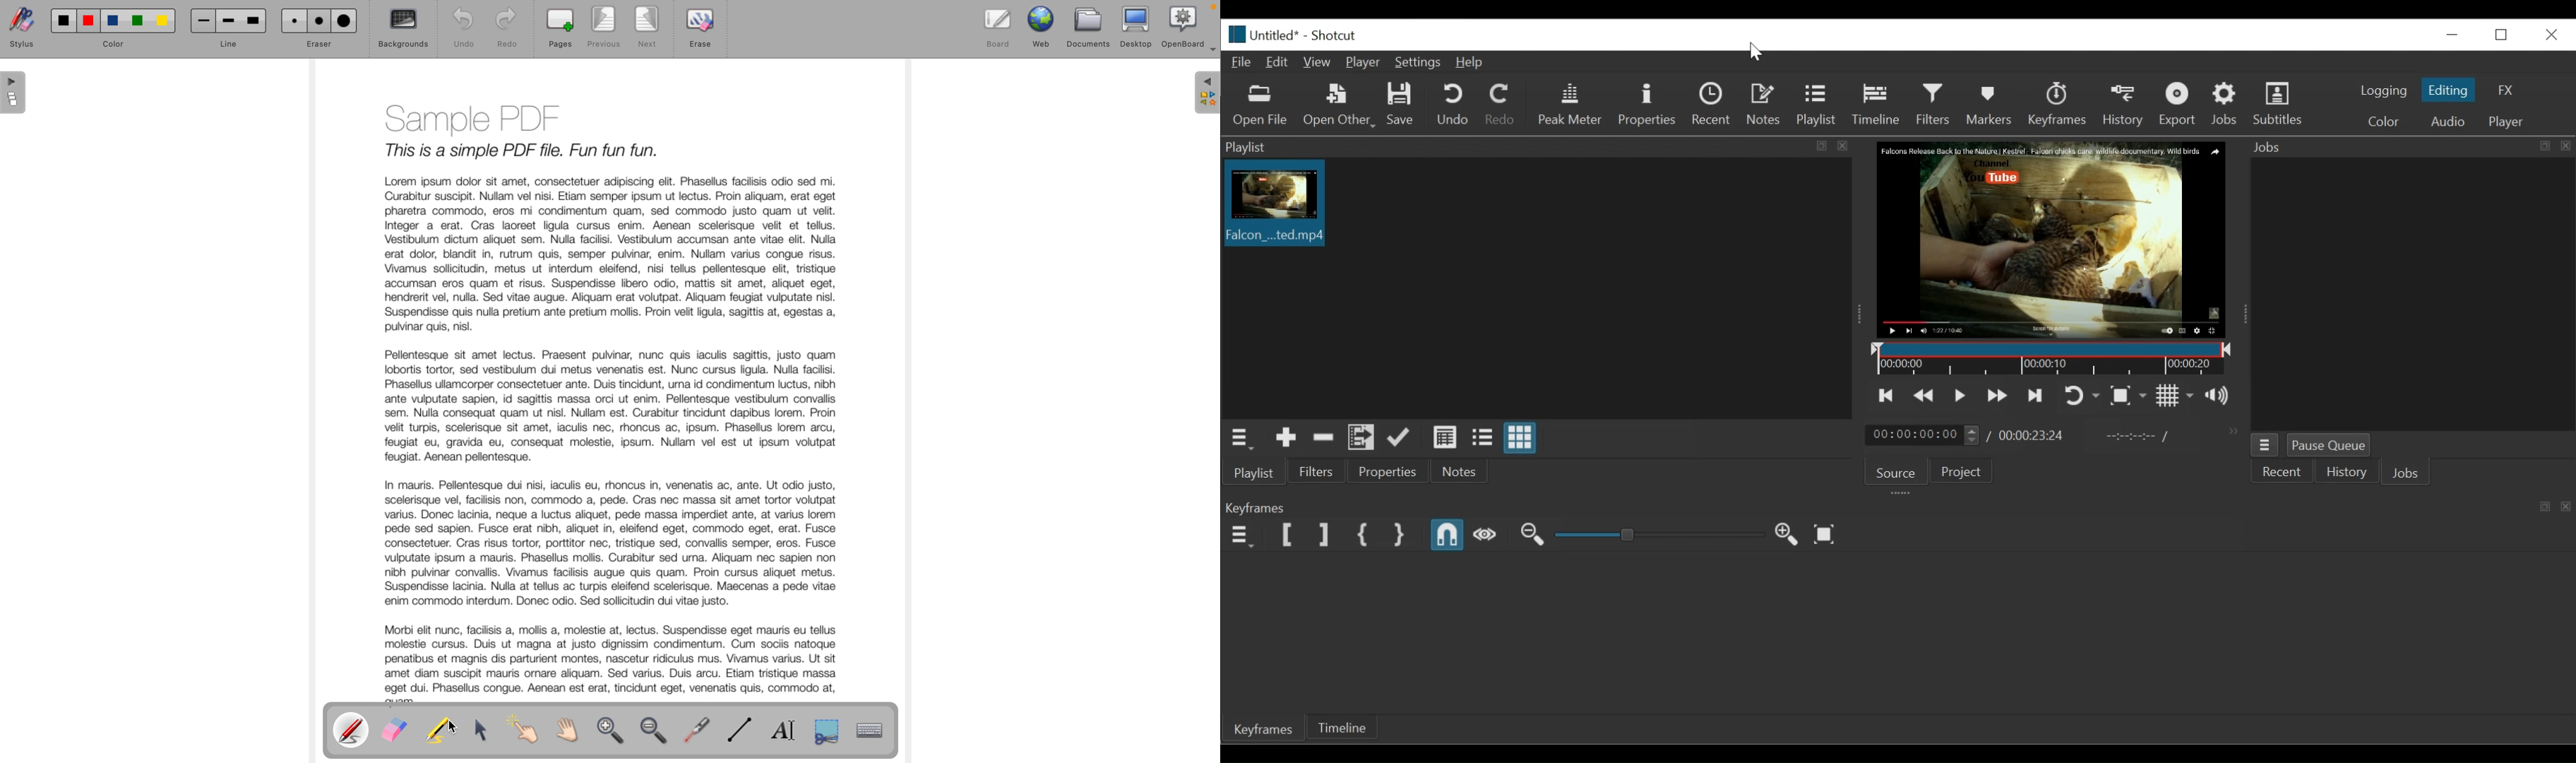 The image size is (2576, 784). I want to click on History, so click(2122, 105).